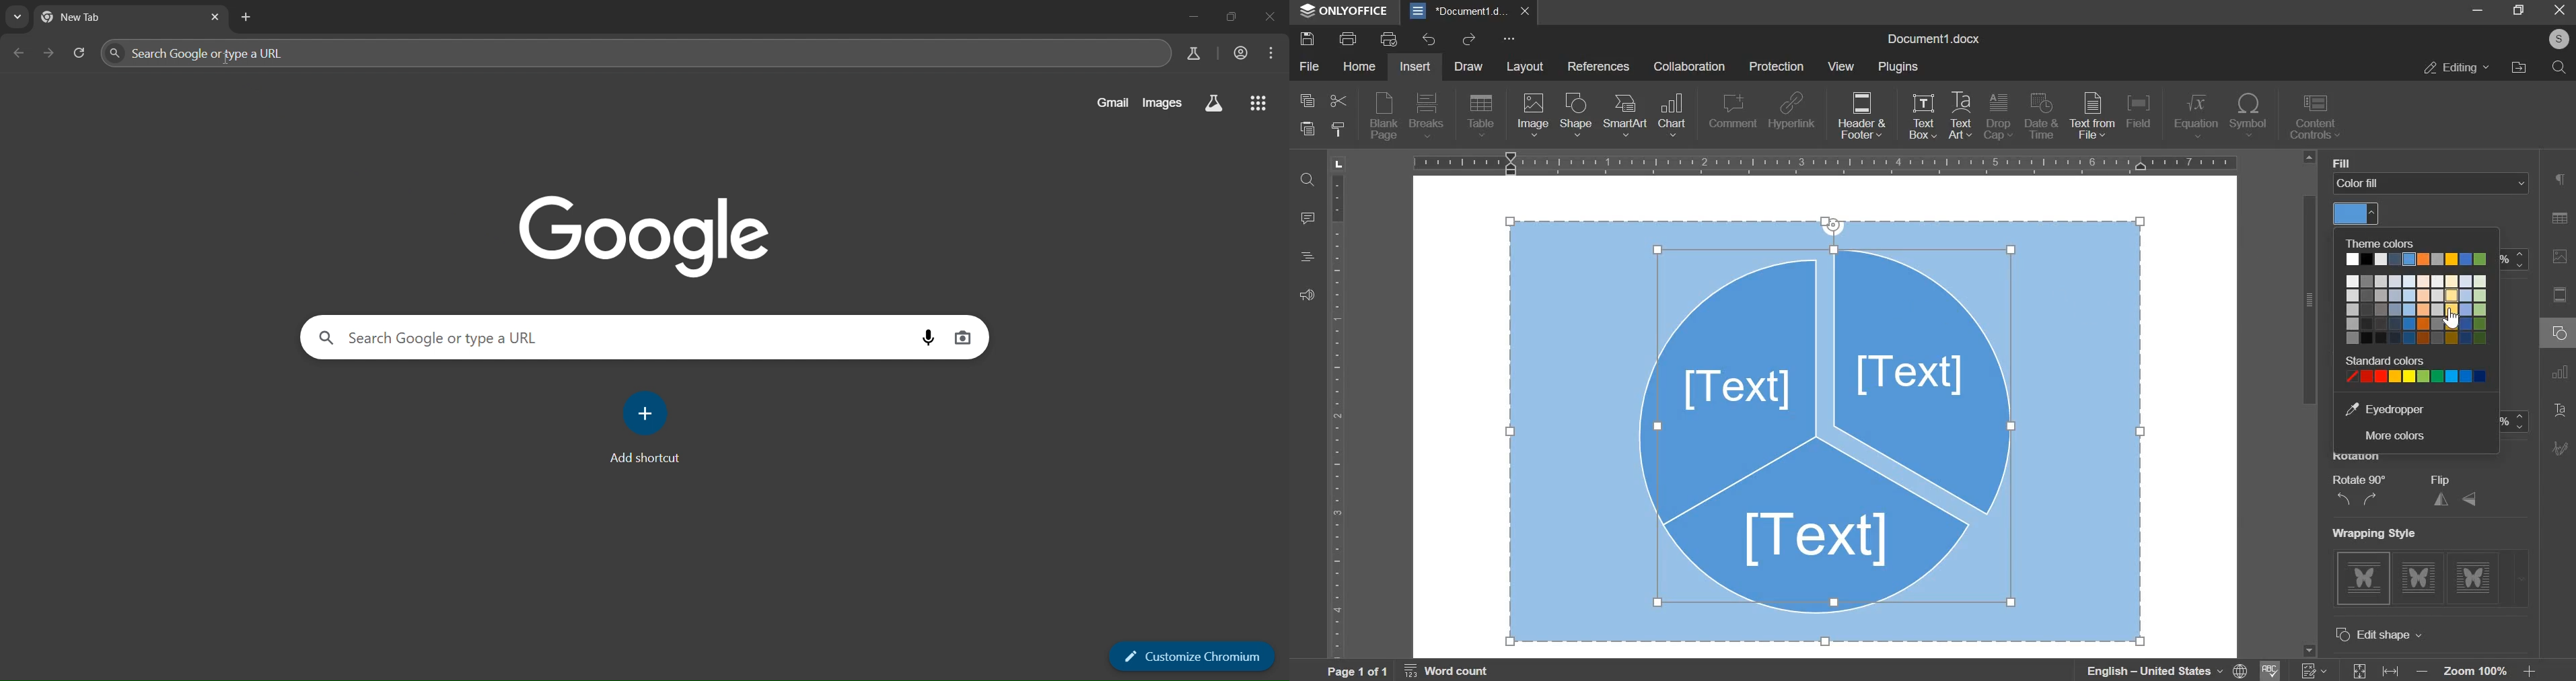 Image resolution: width=2576 pixels, height=700 pixels. I want to click on cut, so click(1338, 103).